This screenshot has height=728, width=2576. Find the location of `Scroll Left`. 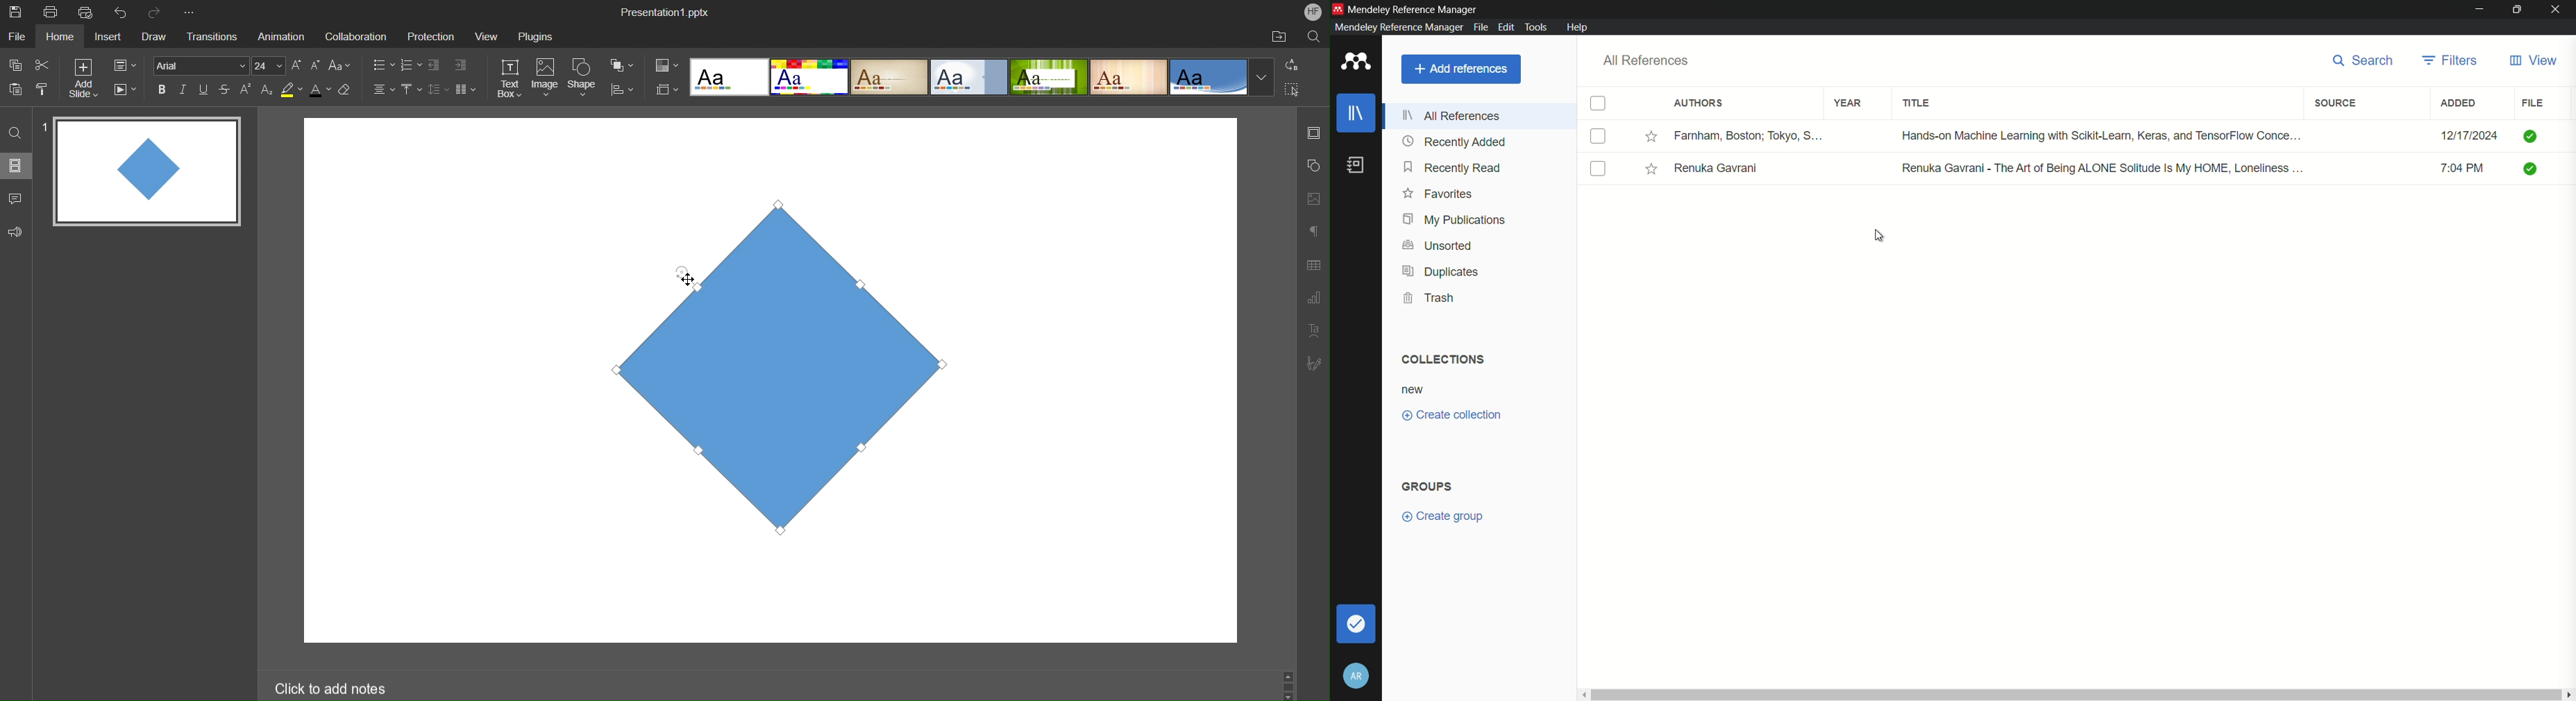

Scroll Left is located at coordinates (1584, 696).